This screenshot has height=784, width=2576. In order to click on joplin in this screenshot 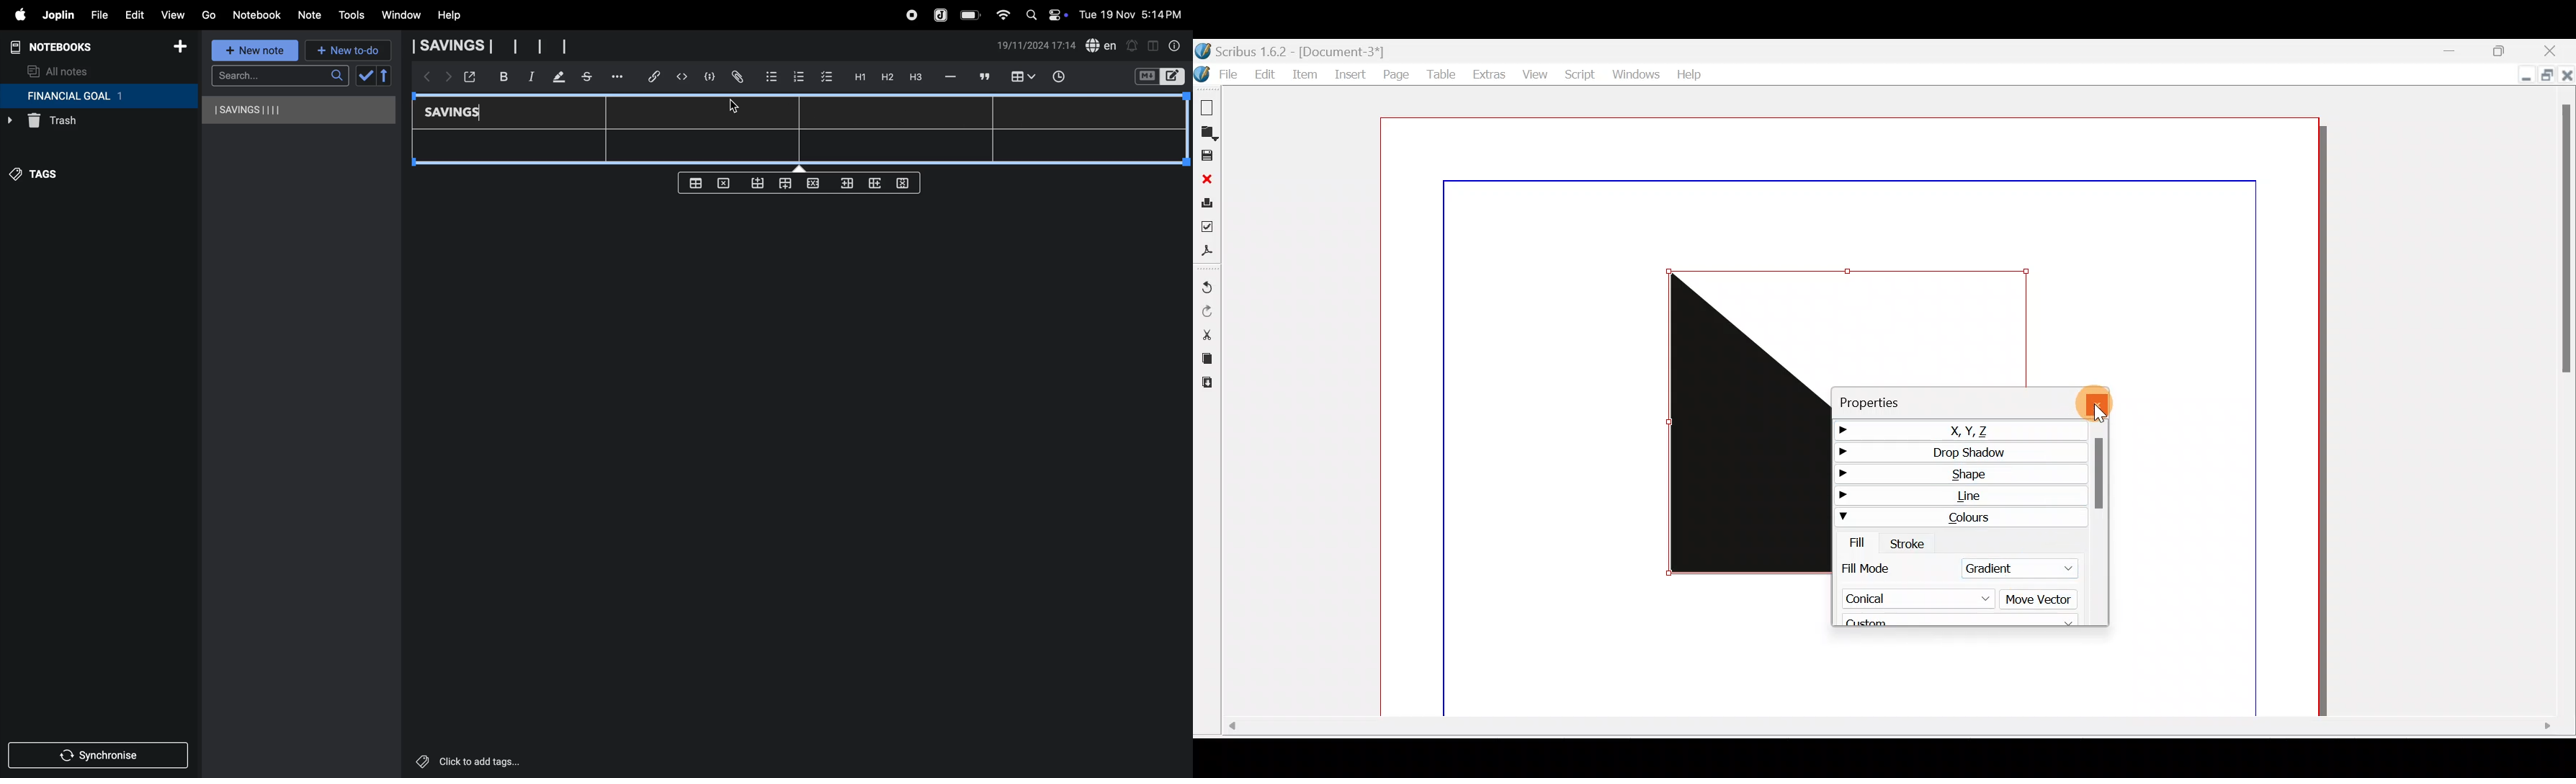, I will do `click(941, 14)`.